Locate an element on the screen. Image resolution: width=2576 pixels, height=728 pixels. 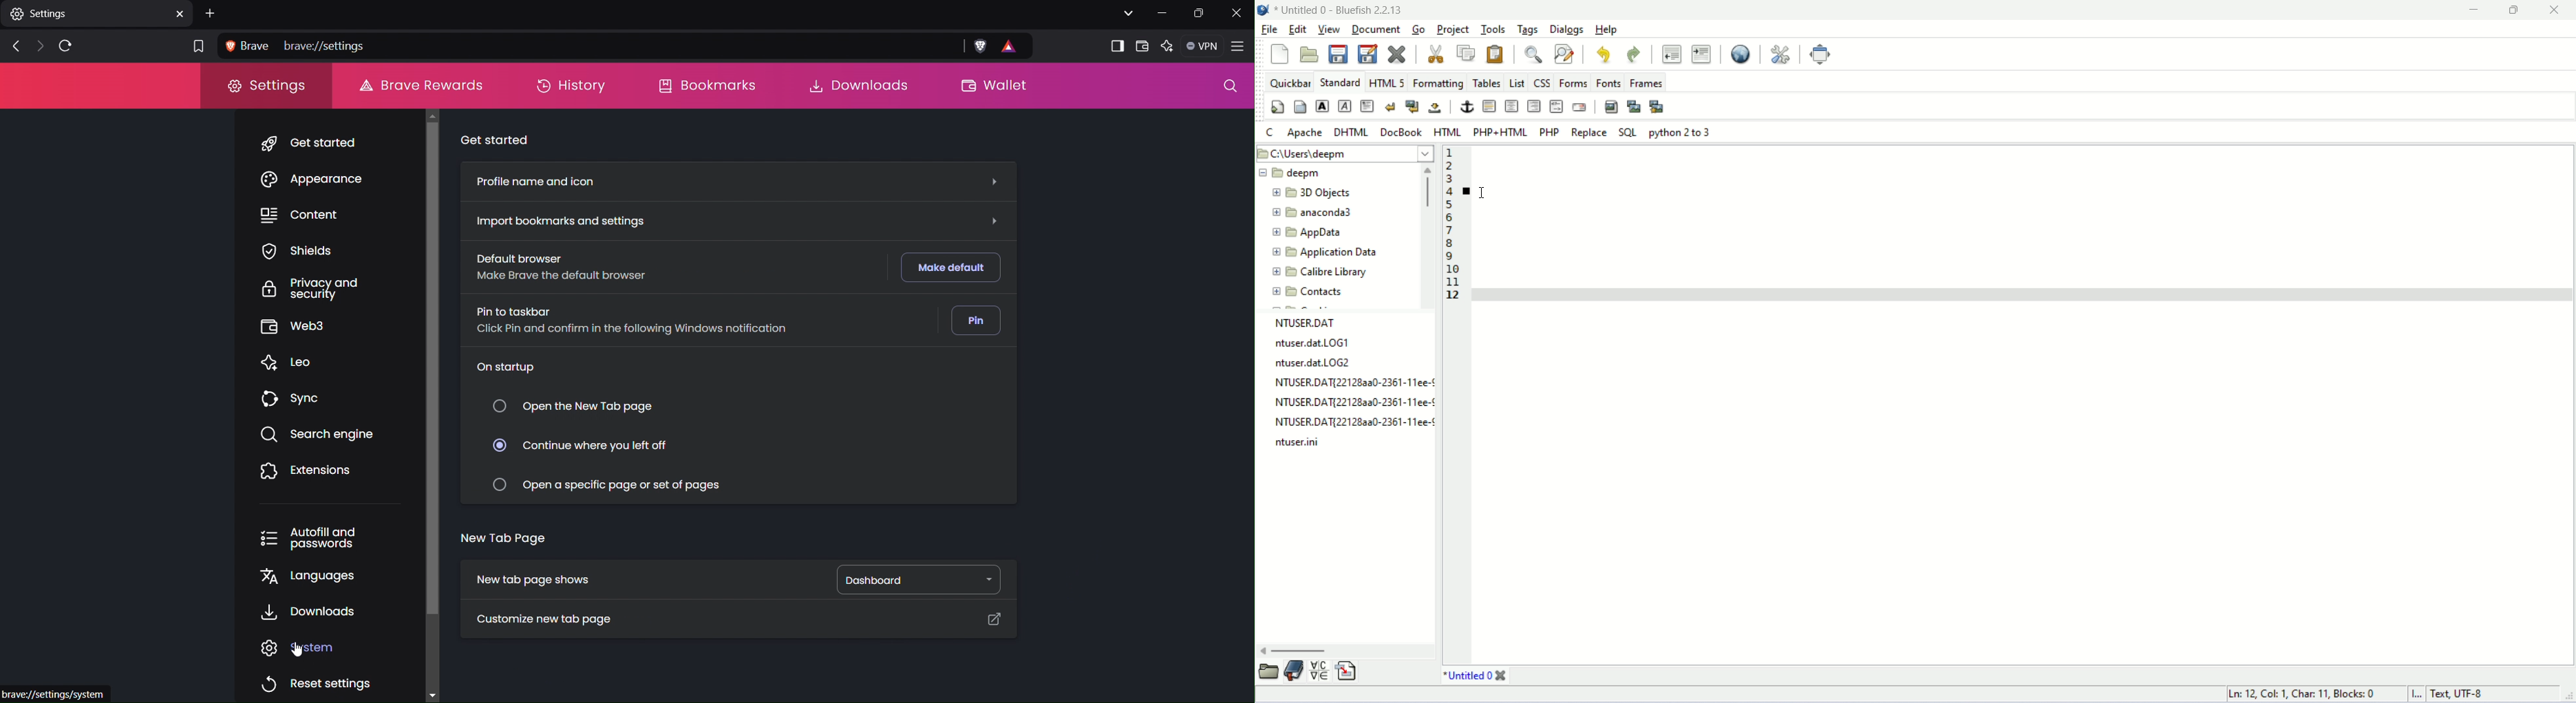
List all tabs is located at coordinates (1124, 12).